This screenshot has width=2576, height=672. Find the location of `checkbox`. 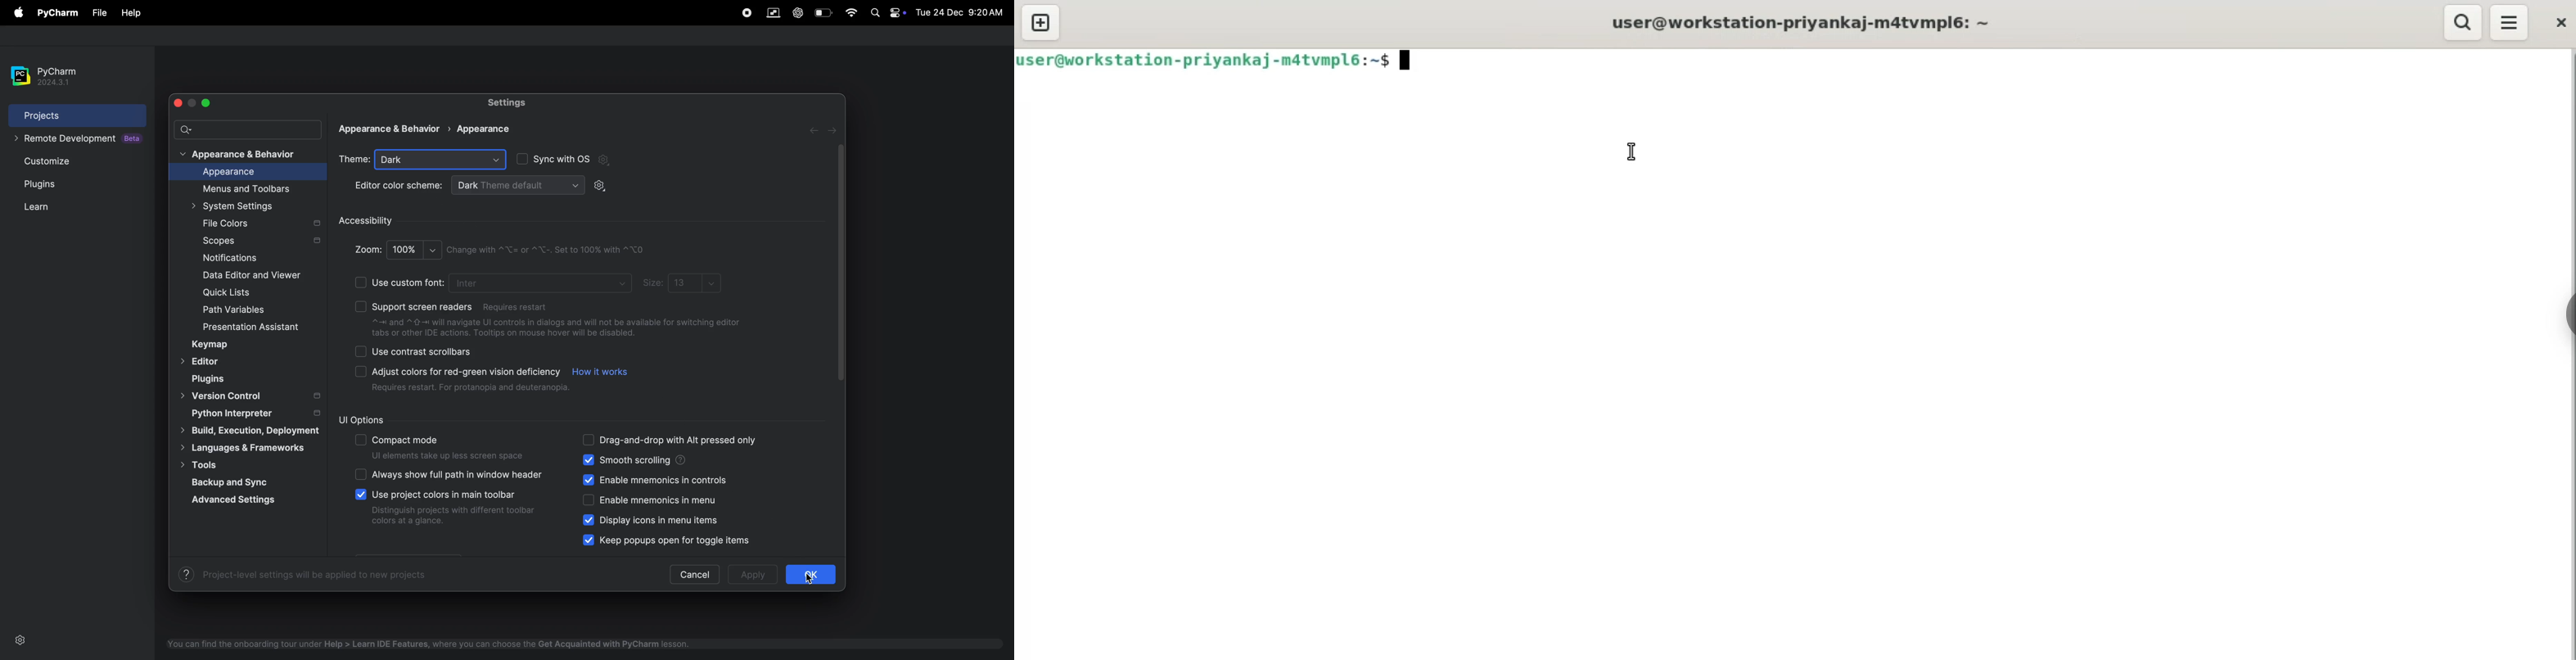

checkbox is located at coordinates (589, 520).